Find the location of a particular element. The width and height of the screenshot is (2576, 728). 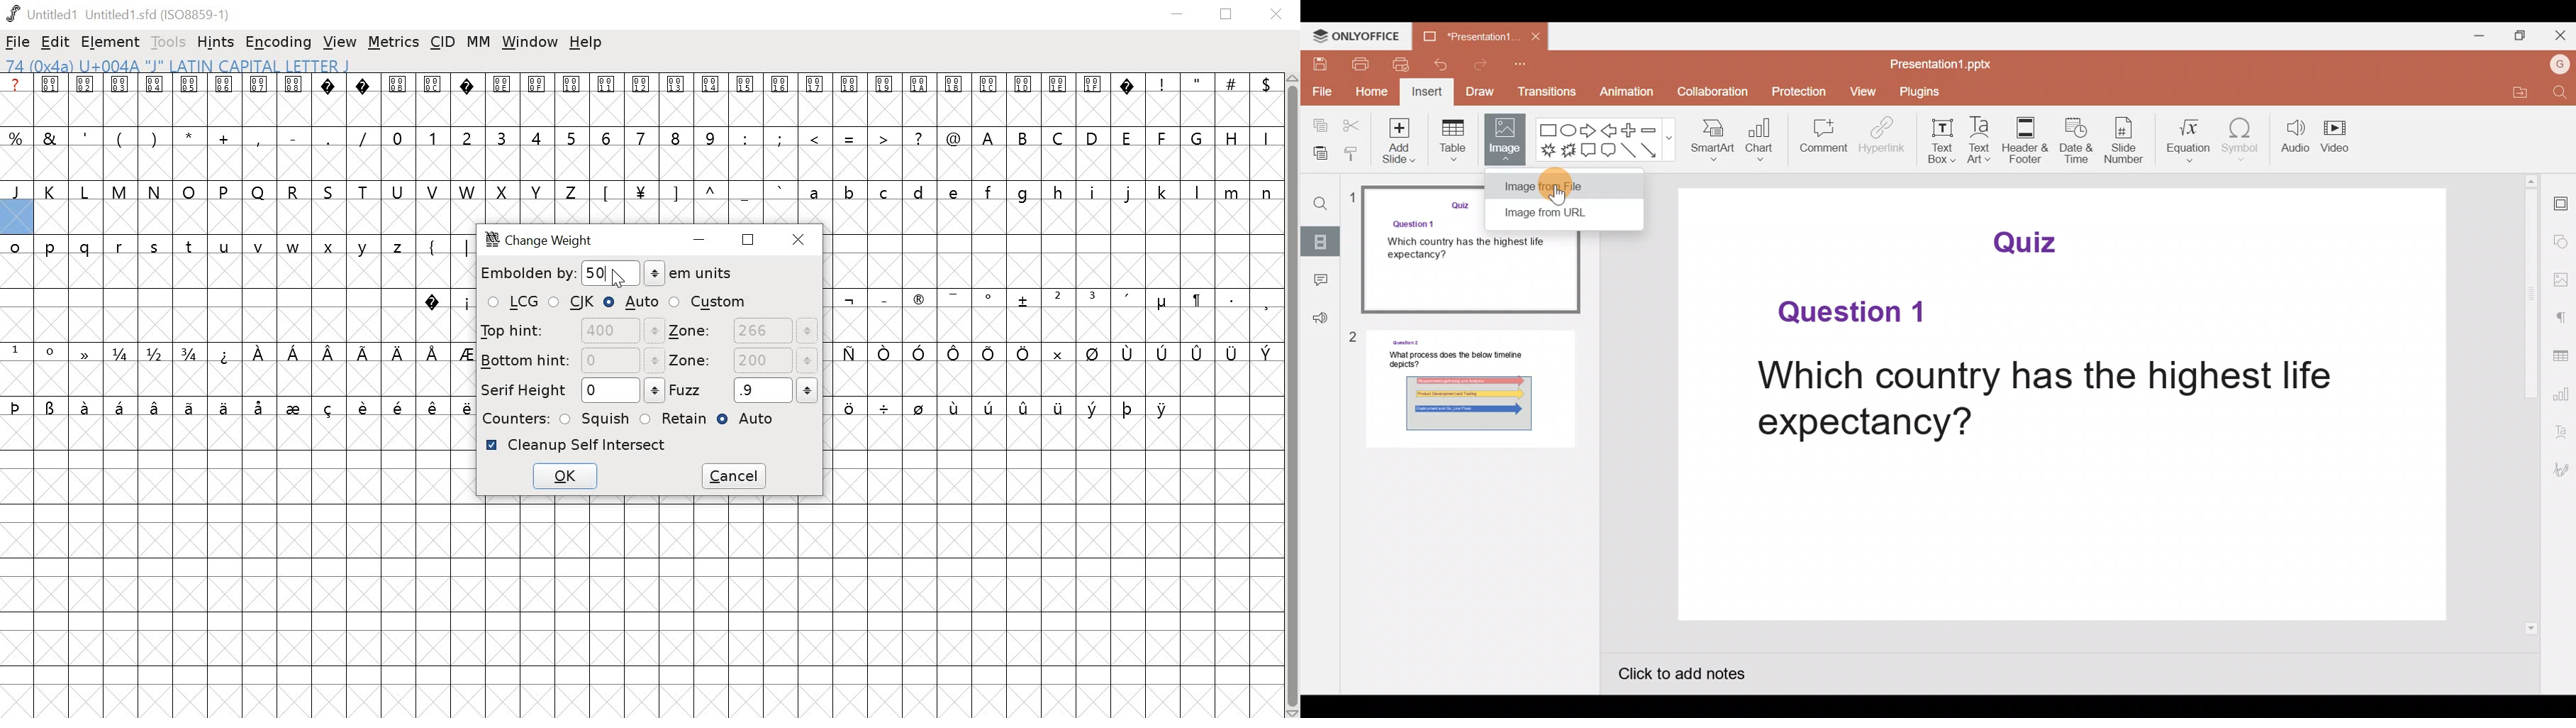

Image is located at coordinates (1504, 142).